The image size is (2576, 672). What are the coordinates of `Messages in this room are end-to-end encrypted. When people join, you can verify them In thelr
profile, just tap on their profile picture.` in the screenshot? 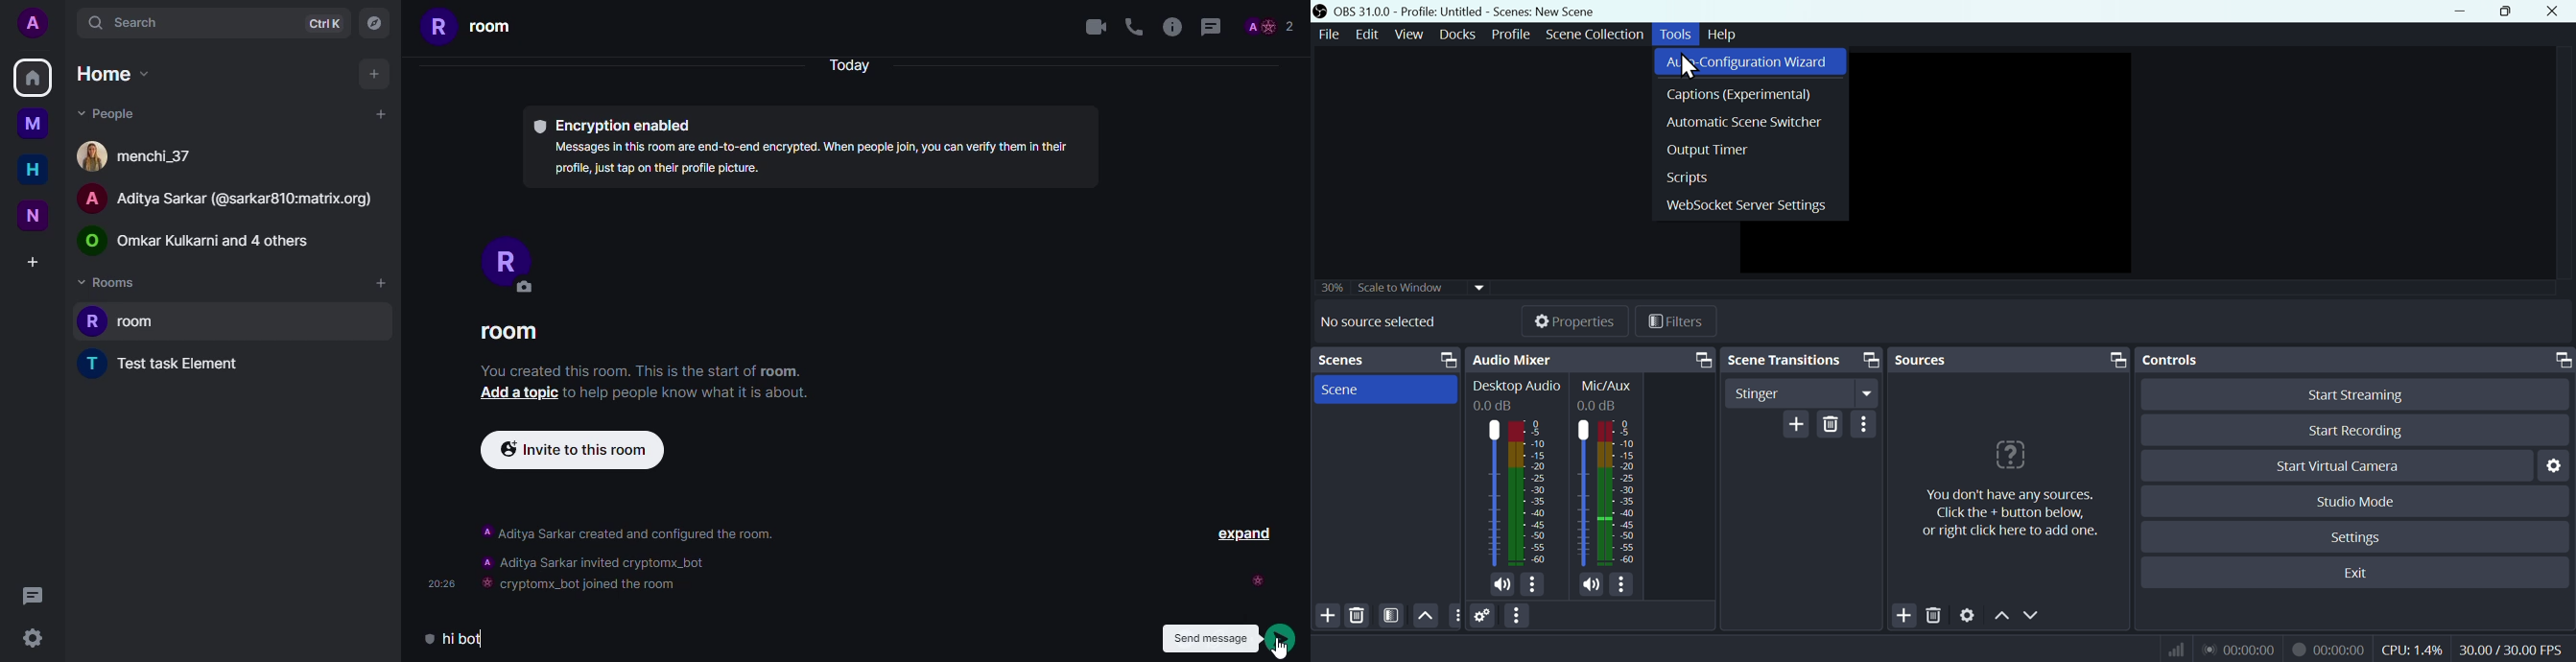 It's located at (816, 161).